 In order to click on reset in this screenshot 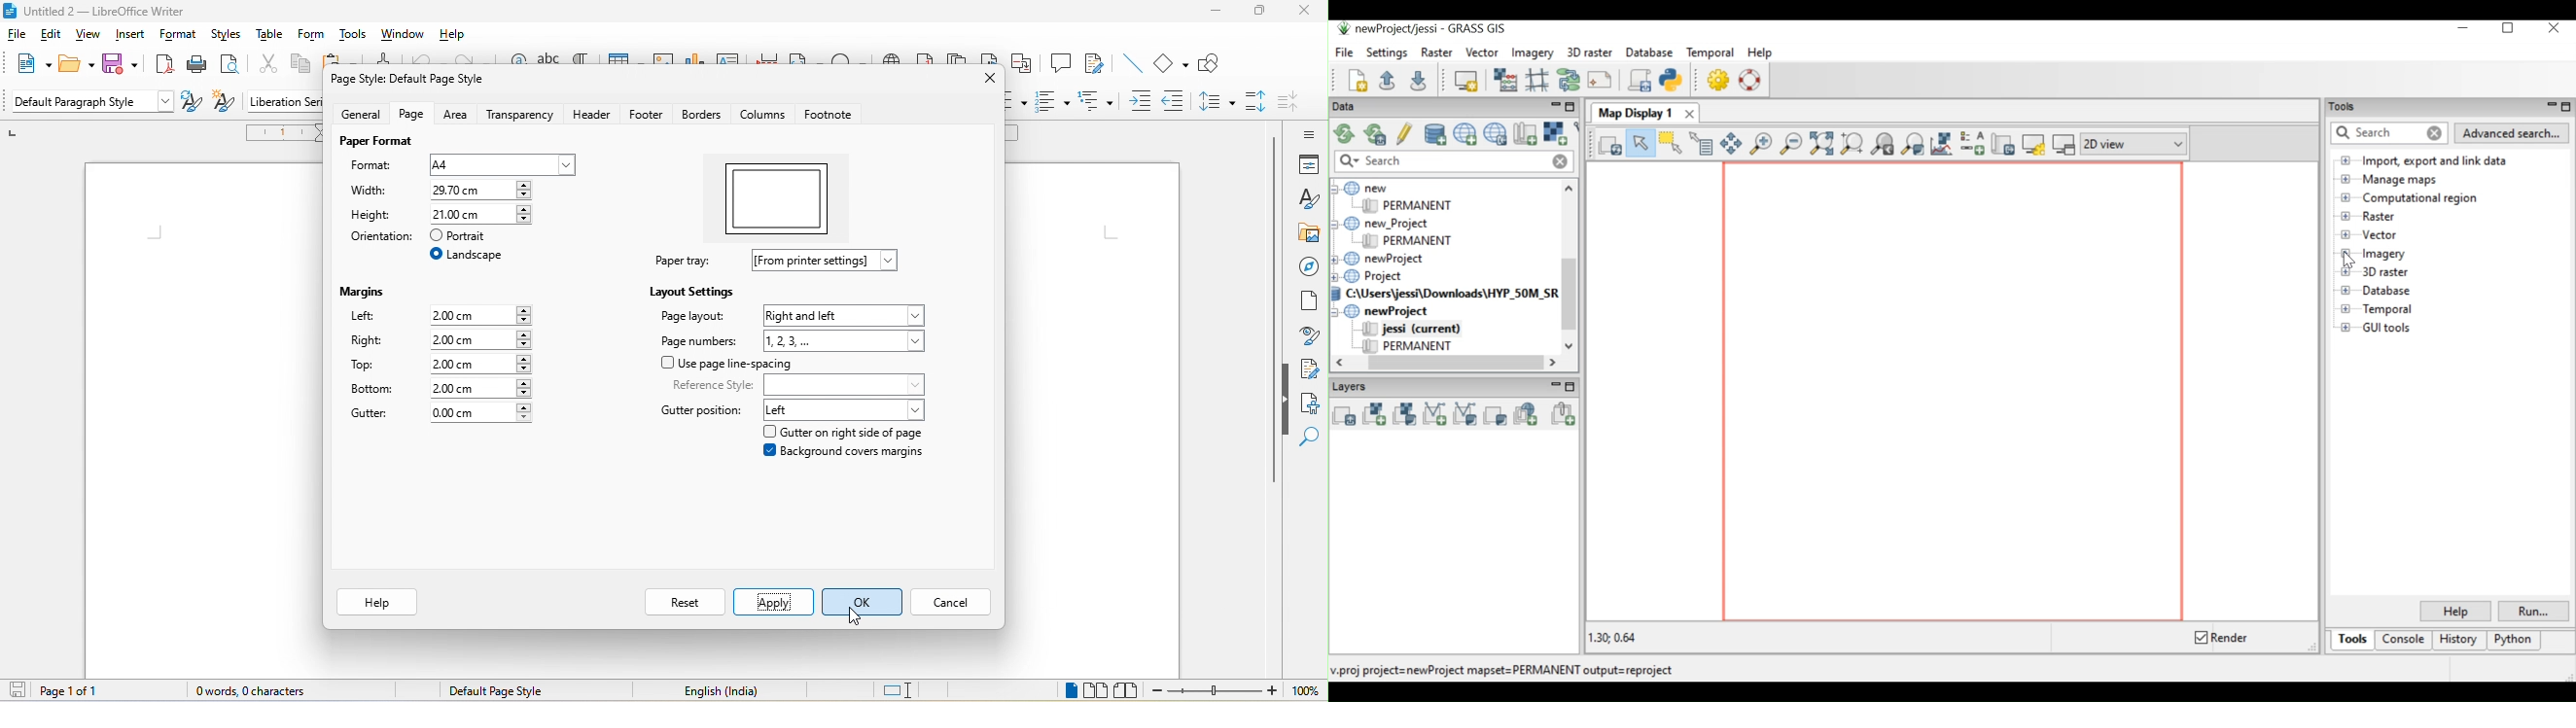, I will do `click(681, 603)`.